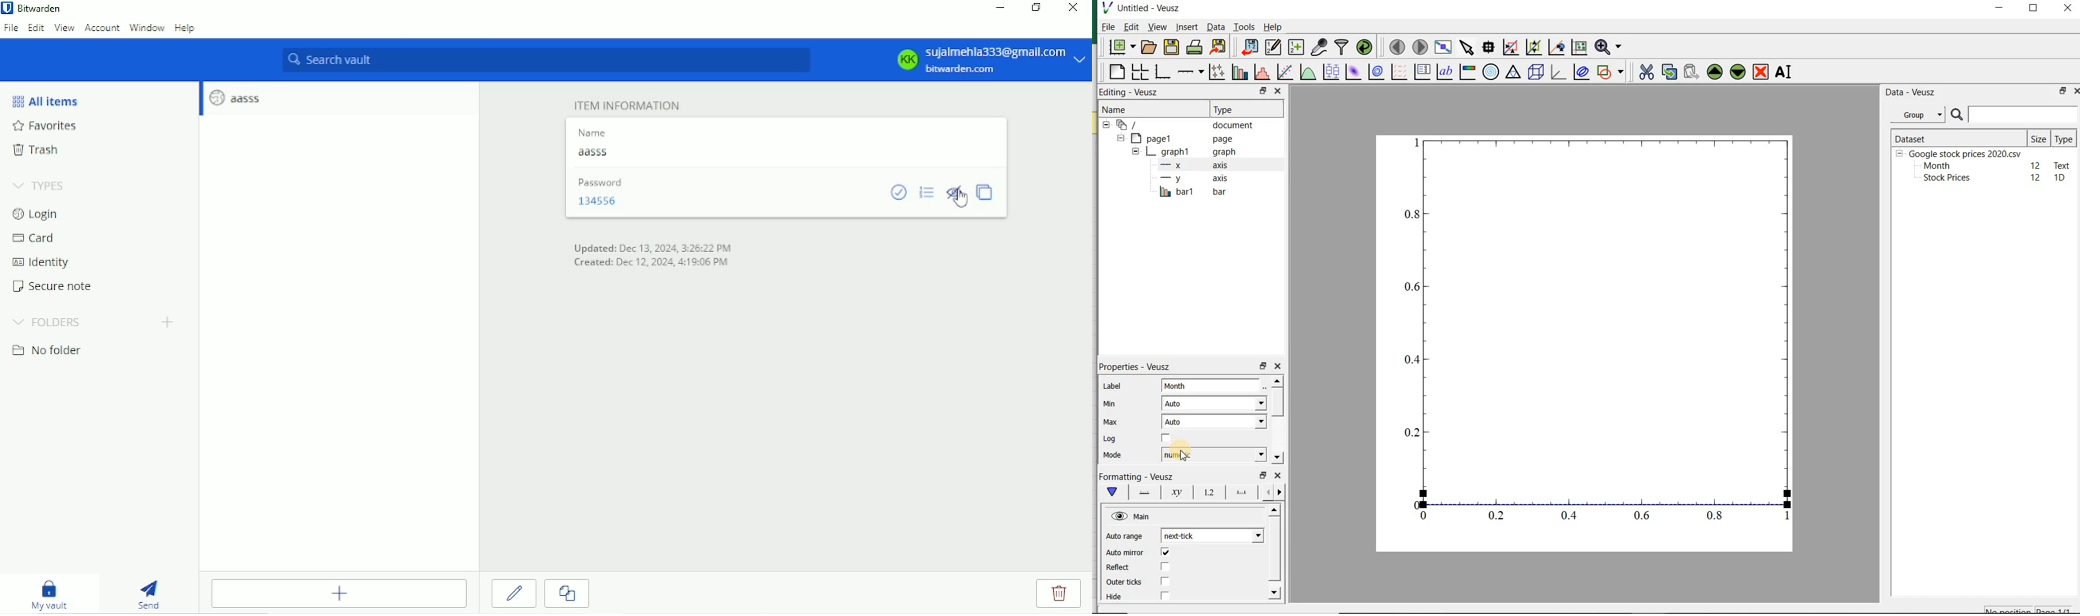  Describe the element at coordinates (1273, 554) in the screenshot. I see `scrollbar` at that location.